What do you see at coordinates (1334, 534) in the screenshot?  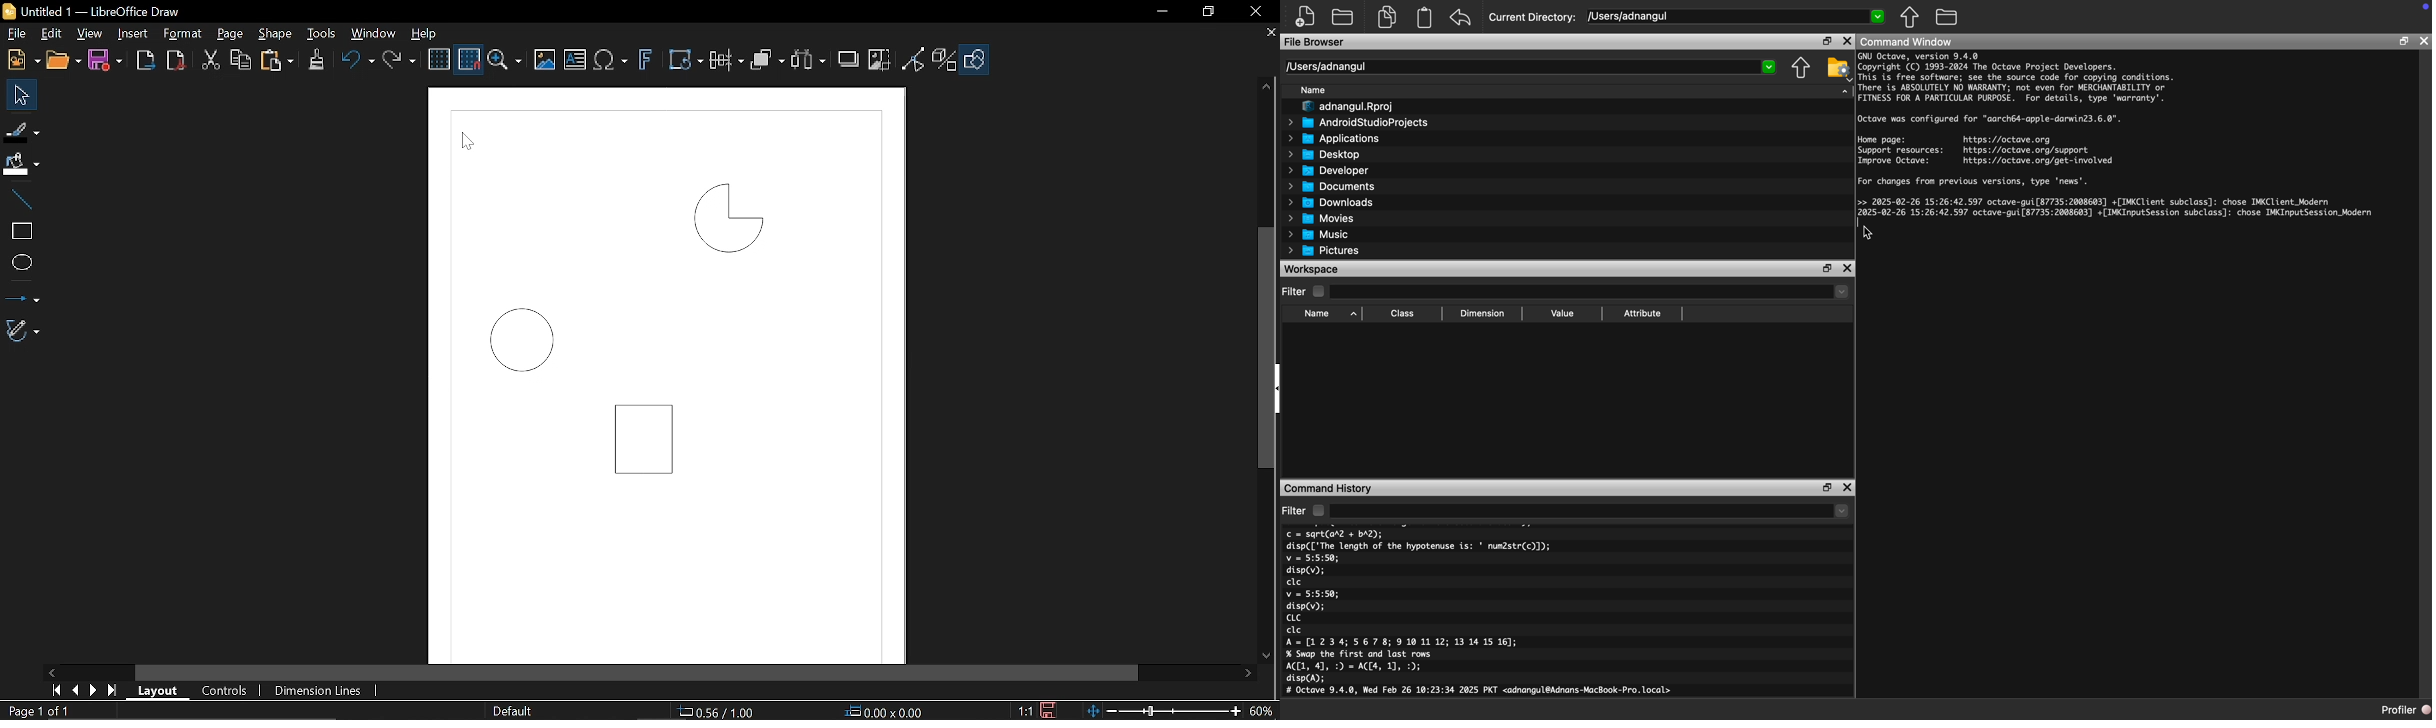 I see `c = sqrt(ar2 + bA2);` at bounding box center [1334, 534].